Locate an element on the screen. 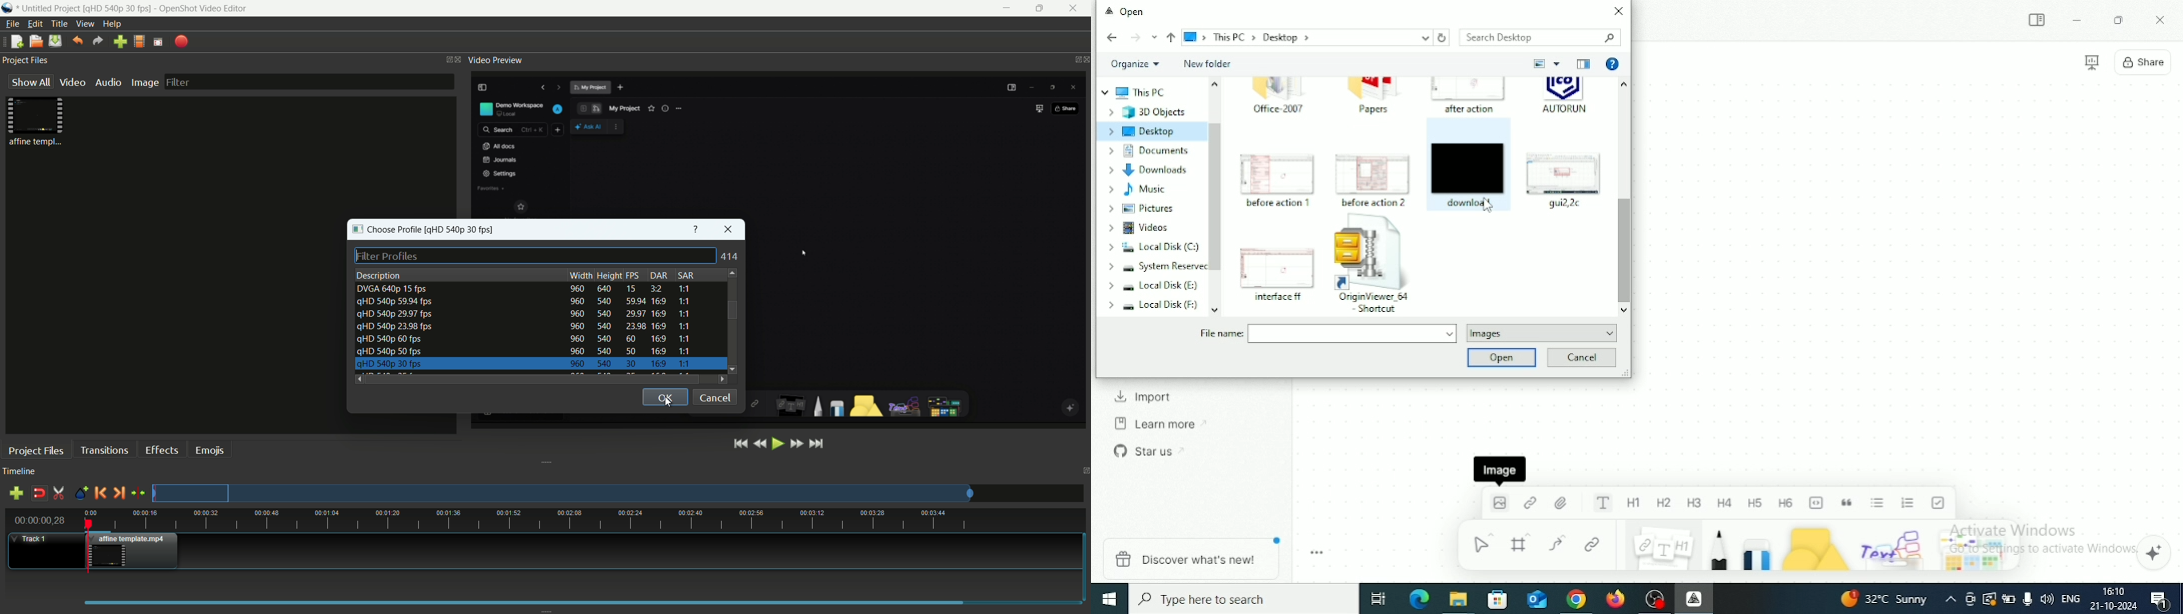 This screenshot has height=616, width=2184. Videos is located at coordinates (1140, 228).